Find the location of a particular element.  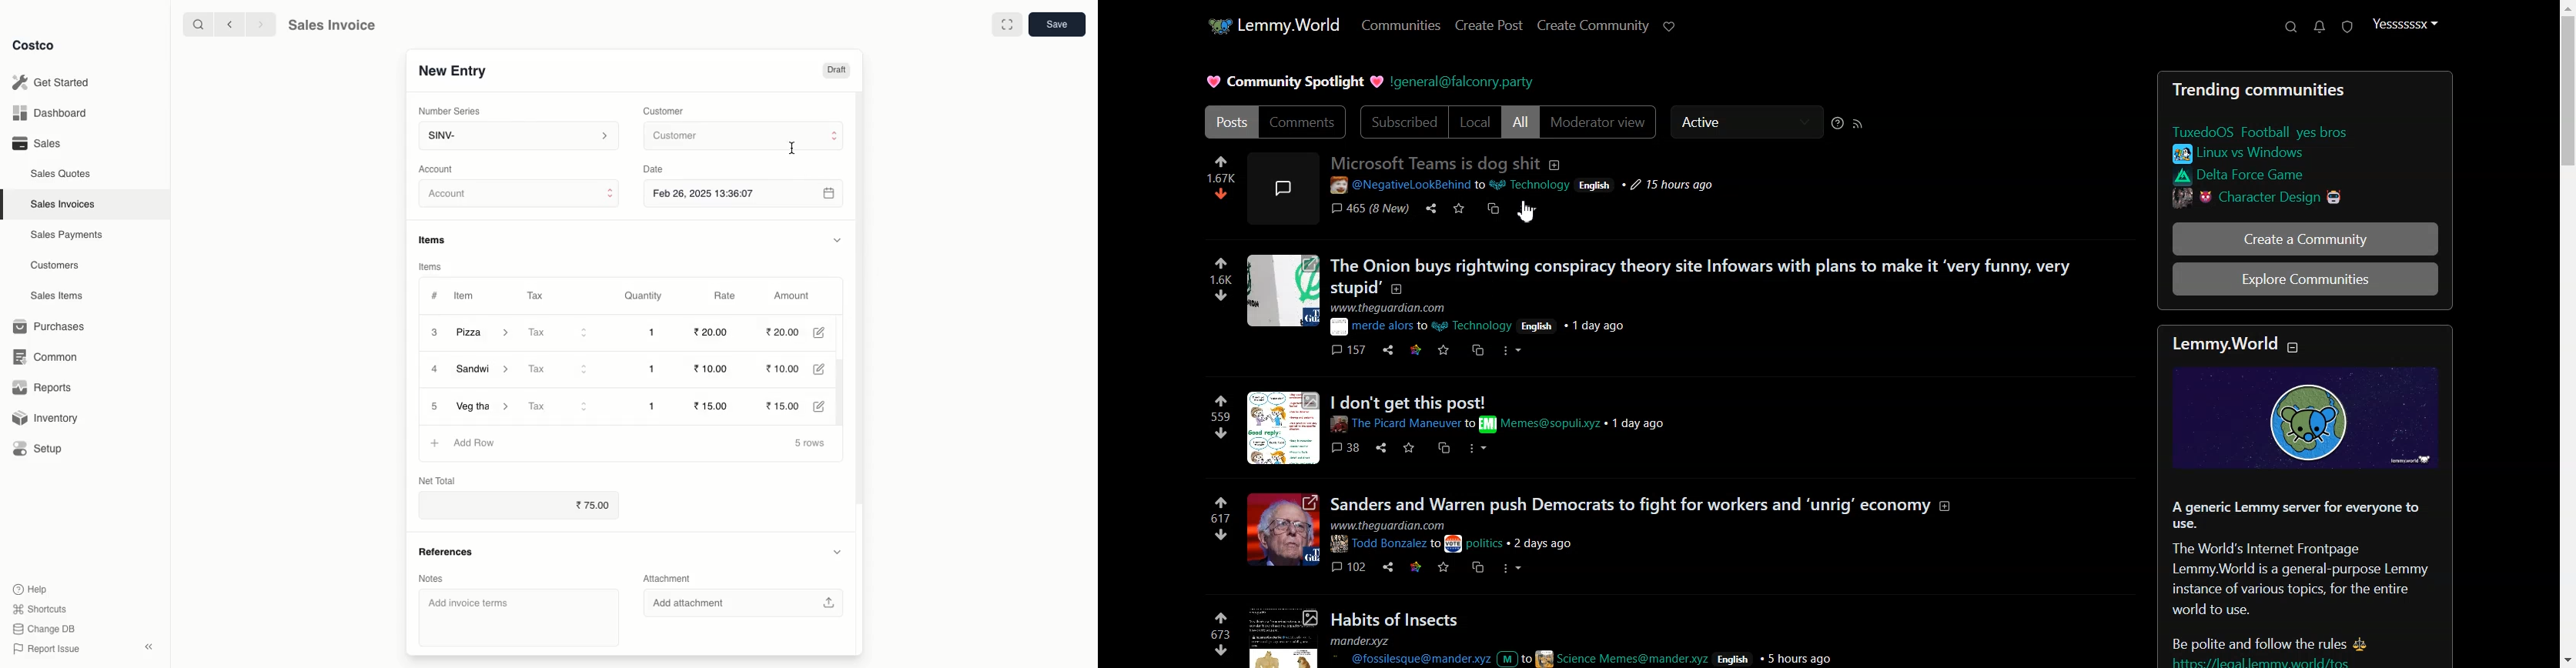

more is located at coordinates (1515, 351).